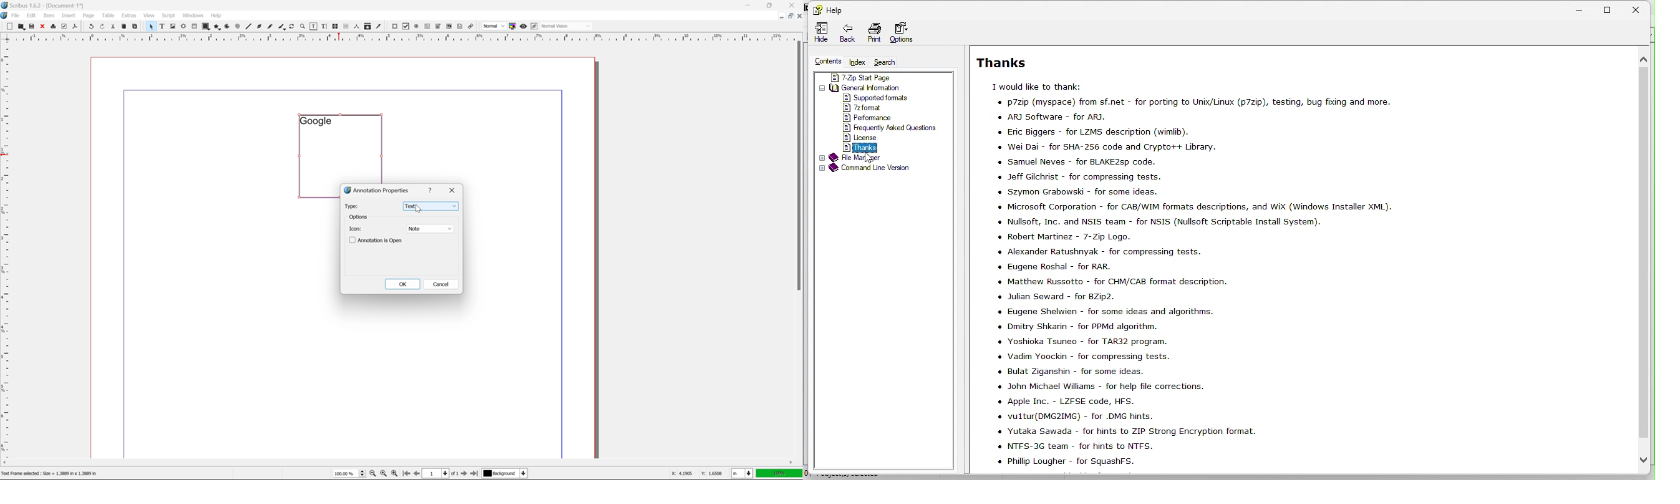 This screenshot has width=1680, height=504. Describe the element at coordinates (351, 205) in the screenshot. I see `Type:` at that location.